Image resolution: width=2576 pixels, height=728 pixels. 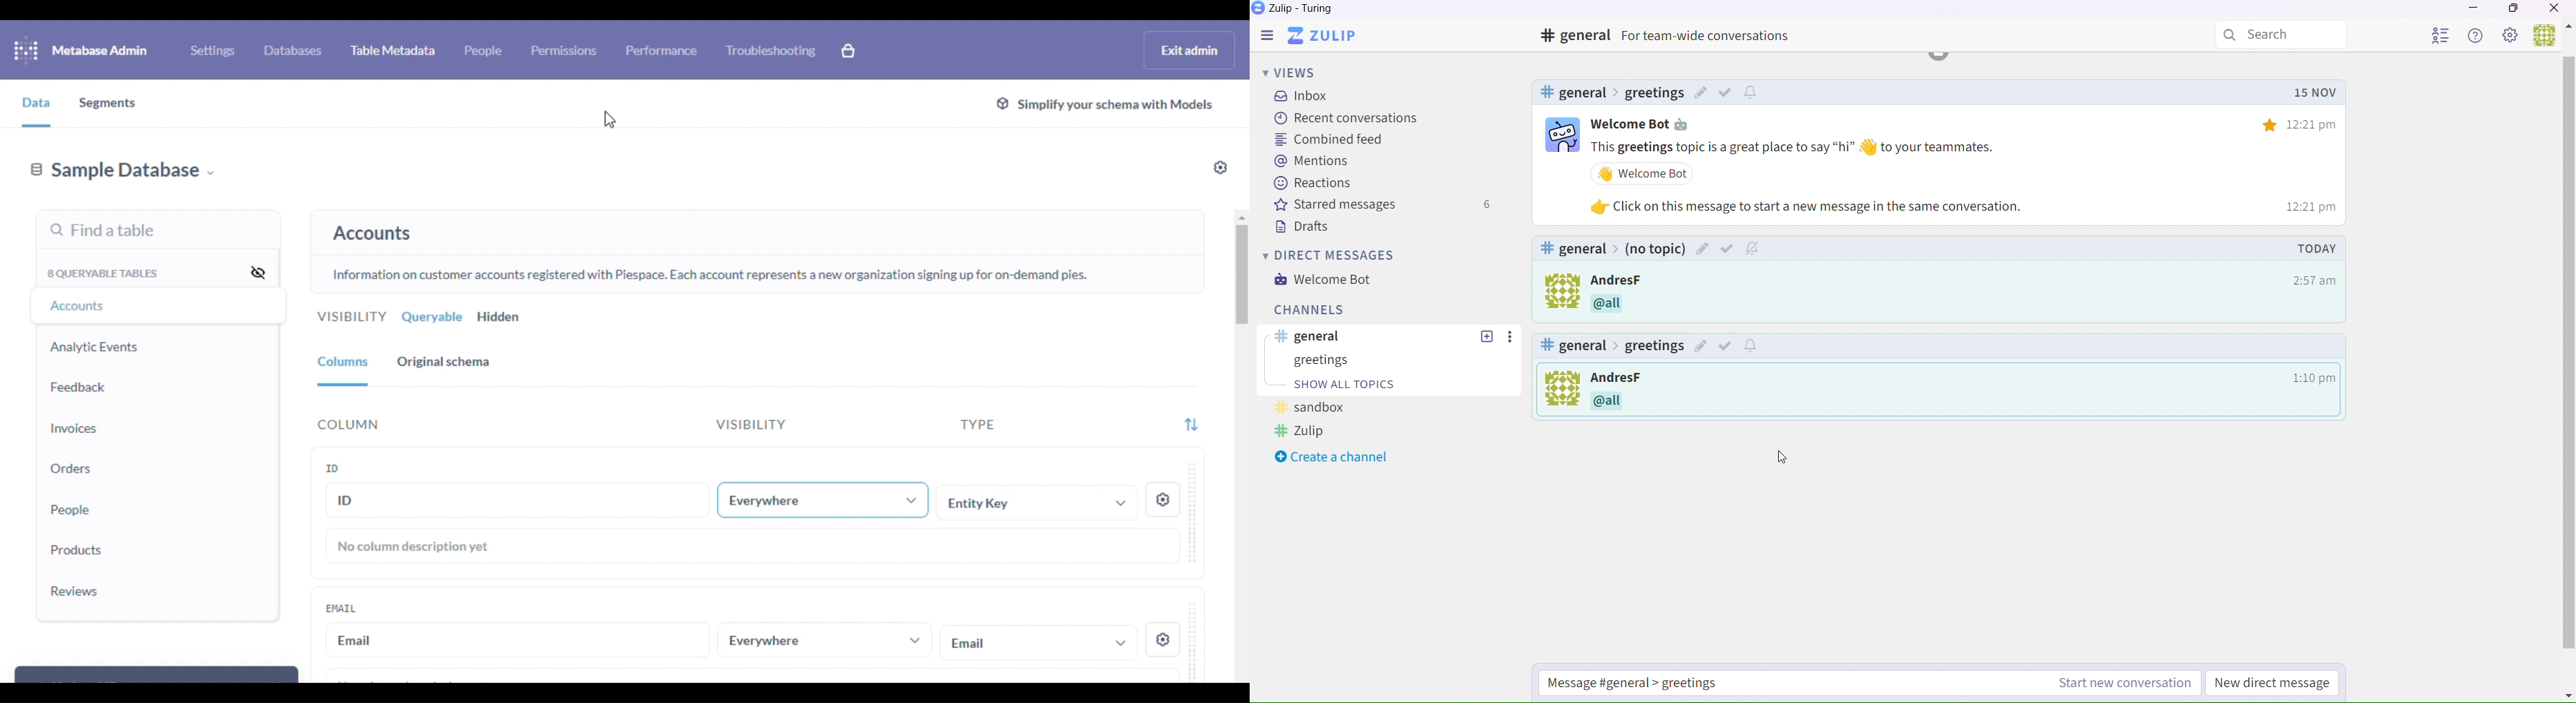 What do you see at coordinates (344, 364) in the screenshot?
I see `columns` at bounding box center [344, 364].